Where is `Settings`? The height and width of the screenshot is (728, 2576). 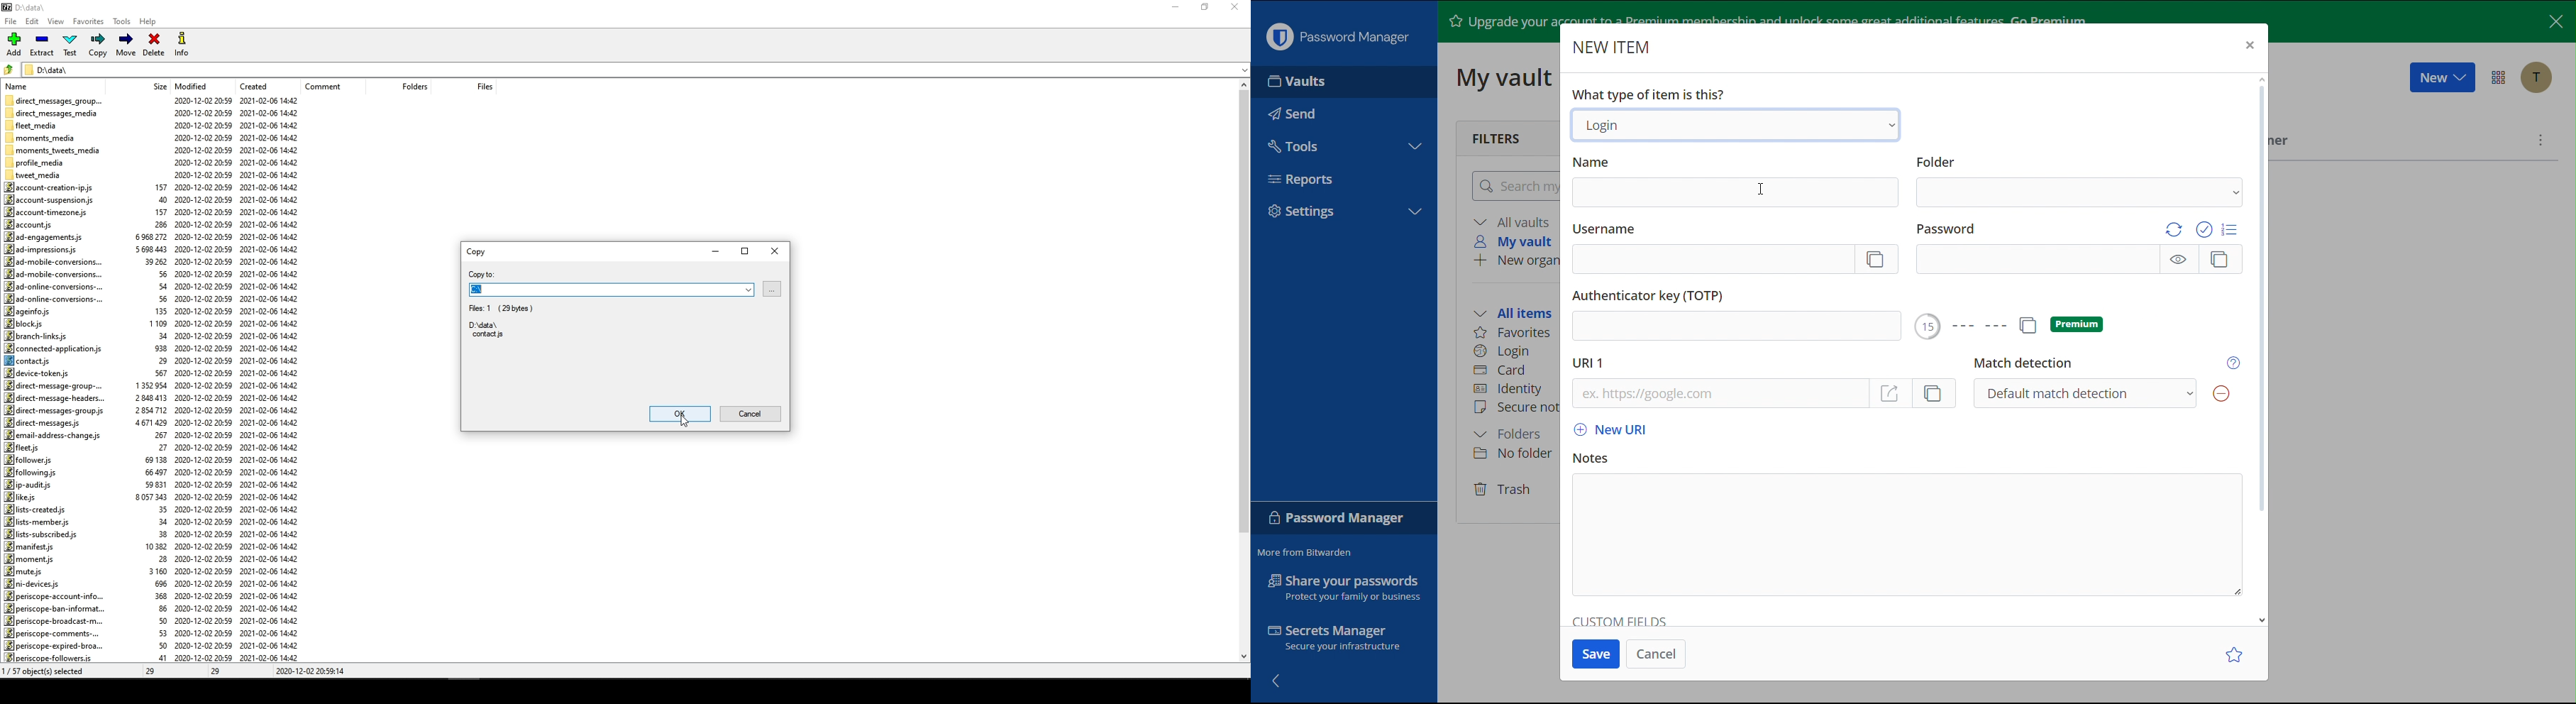
Settings is located at coordinates (1339, 212).